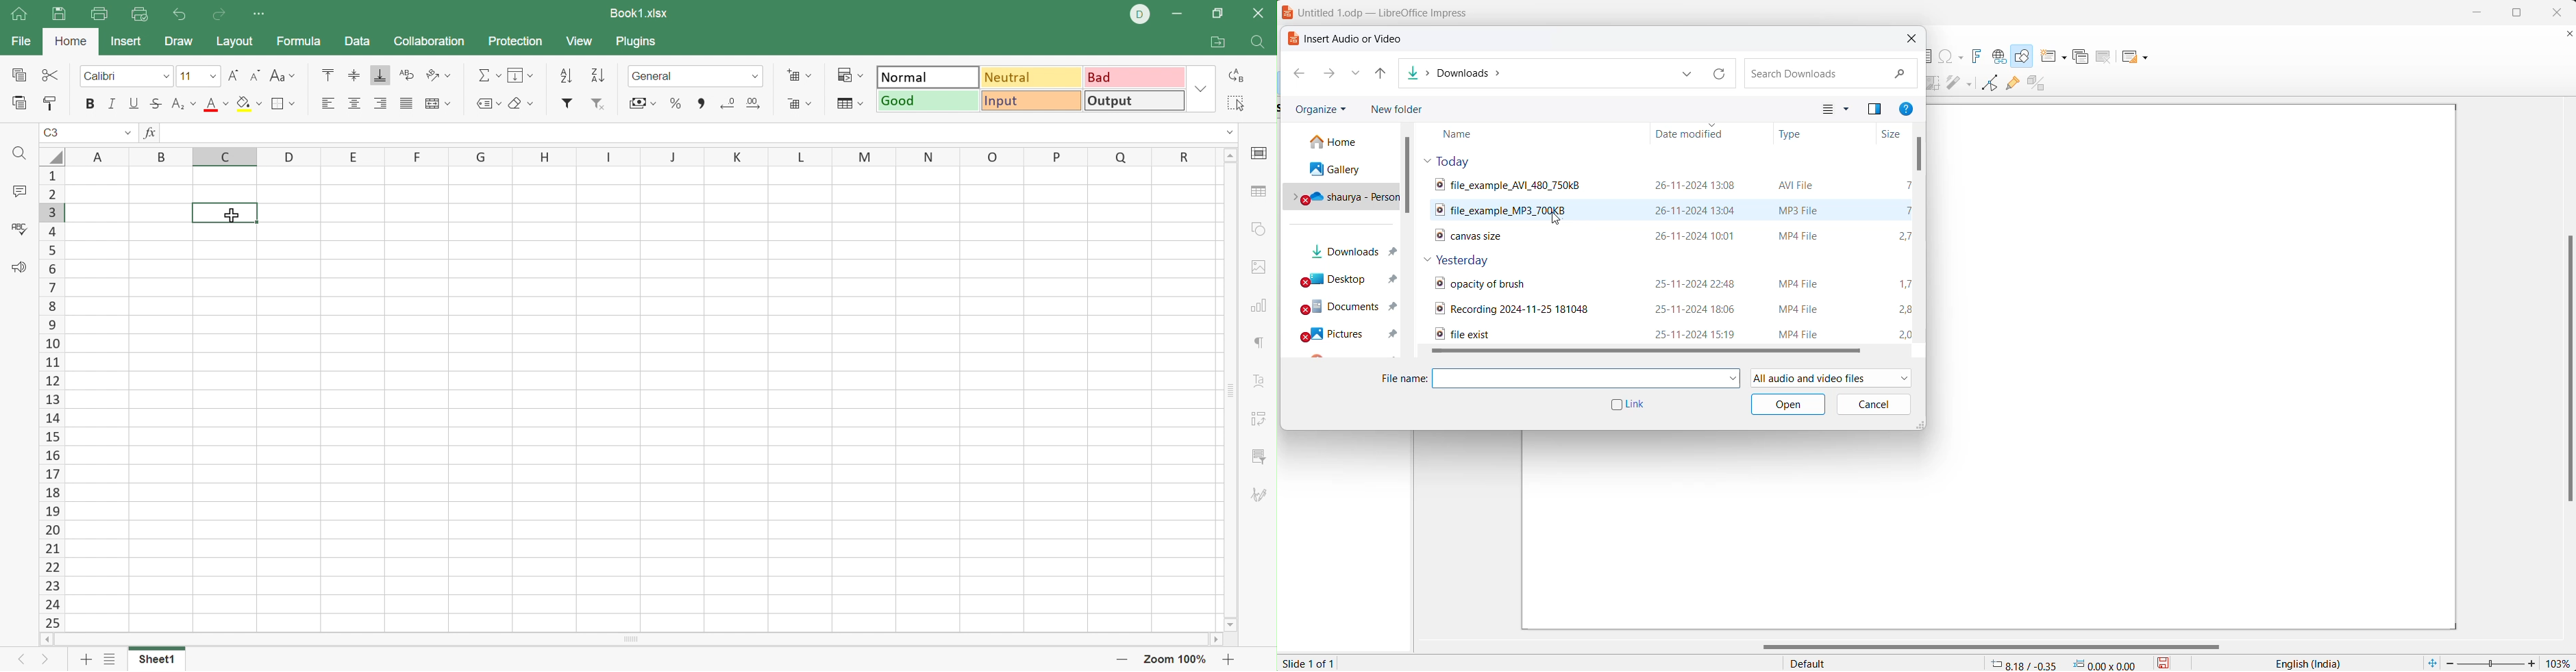 The image size is (2576, 672). Describe the element at coordinates (283, 73) in the screenshot. I see `Change case` at that location.